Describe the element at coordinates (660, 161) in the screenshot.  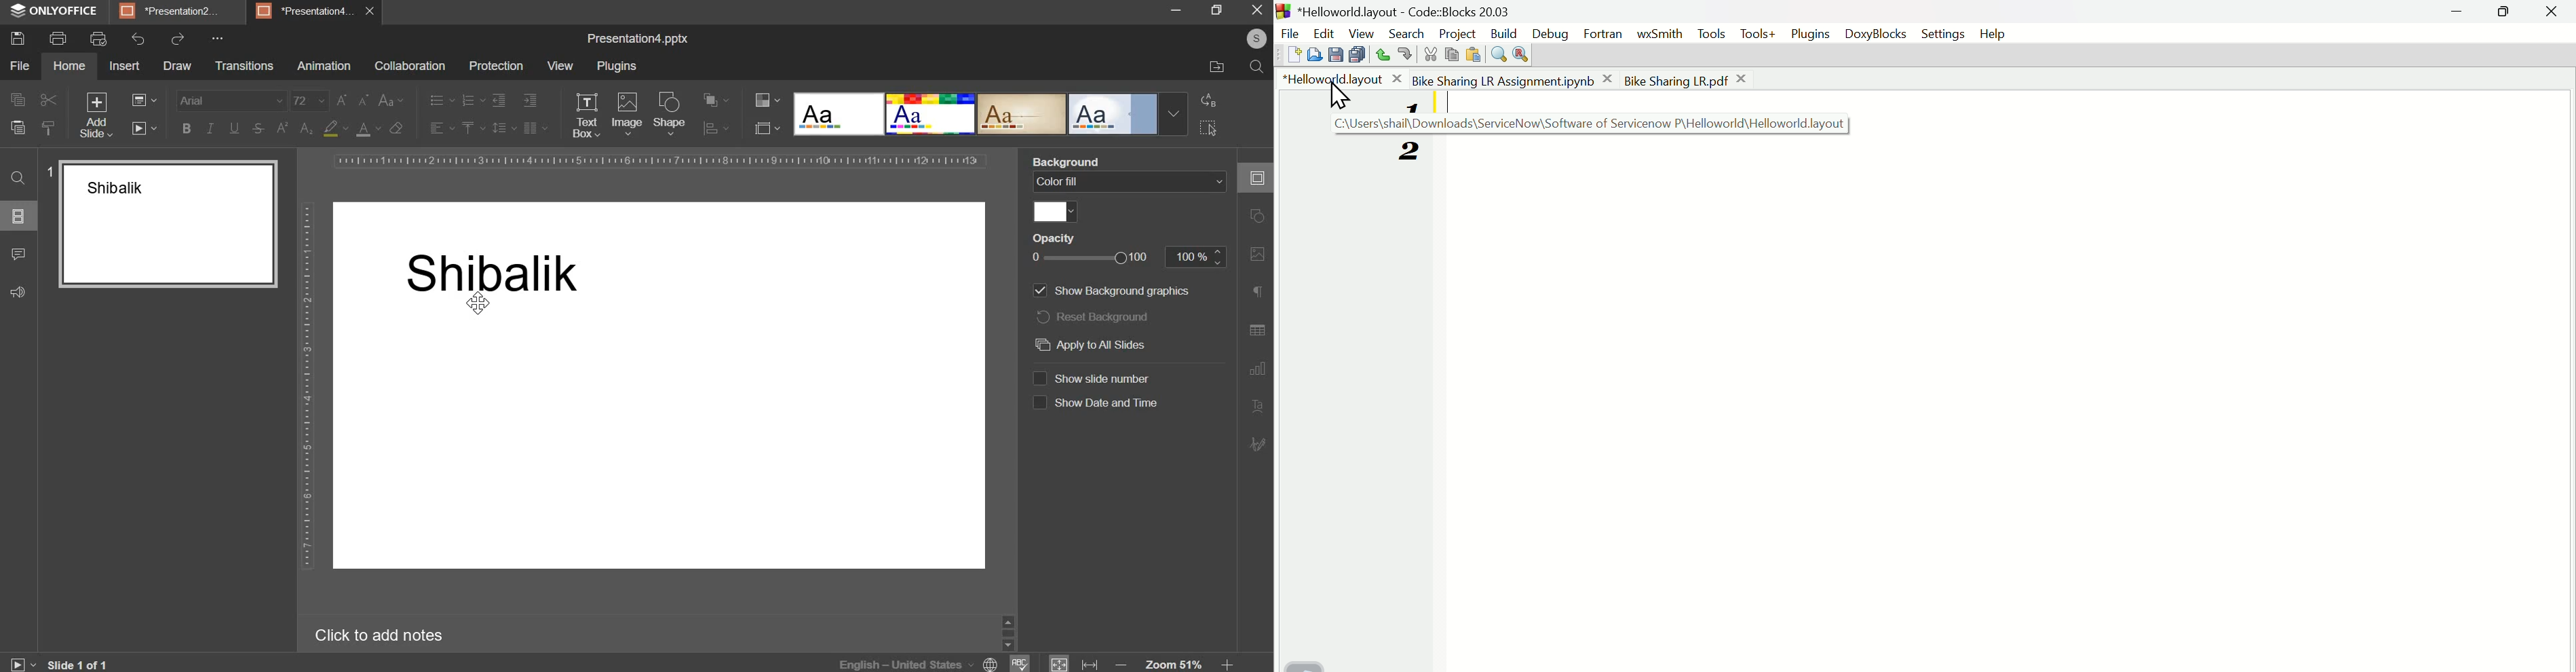
I see `horizontal scale` at that location.